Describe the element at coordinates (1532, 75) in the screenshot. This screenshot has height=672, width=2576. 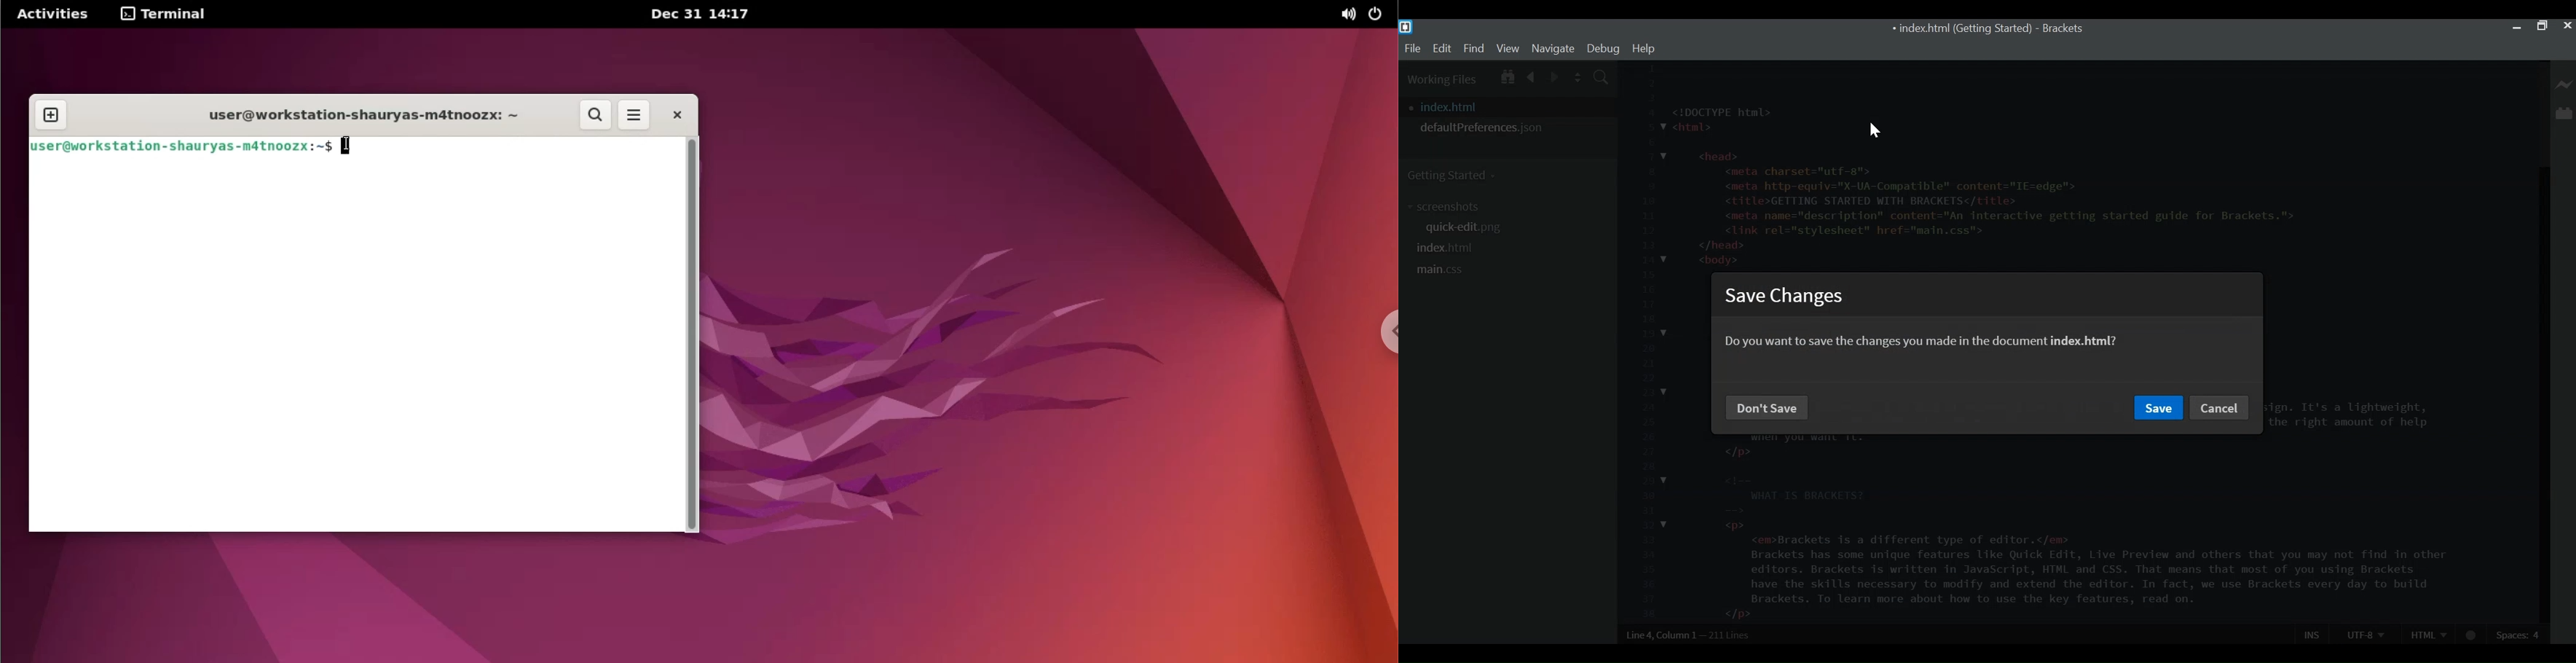
I see `Navigate Backwards` at that location.